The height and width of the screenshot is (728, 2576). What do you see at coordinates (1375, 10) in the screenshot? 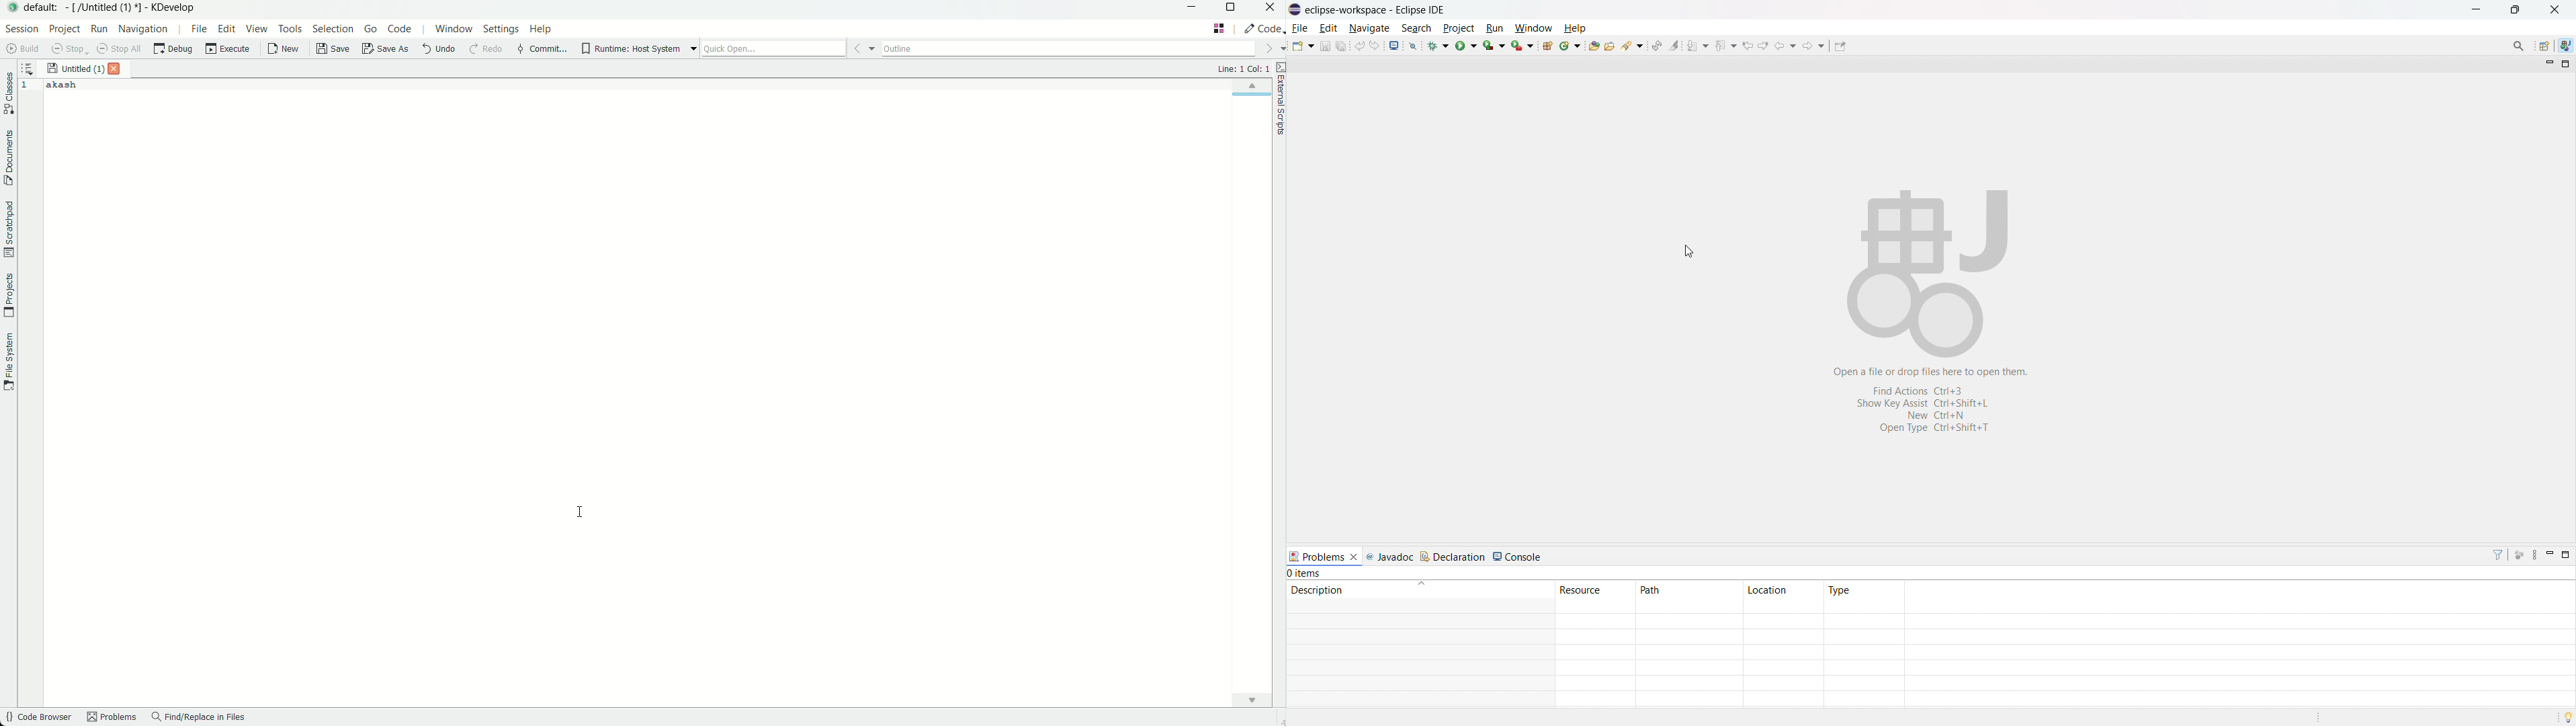
I see `eclipse-workspace-Eclipse IDE` at bounding box center [1375, 10].